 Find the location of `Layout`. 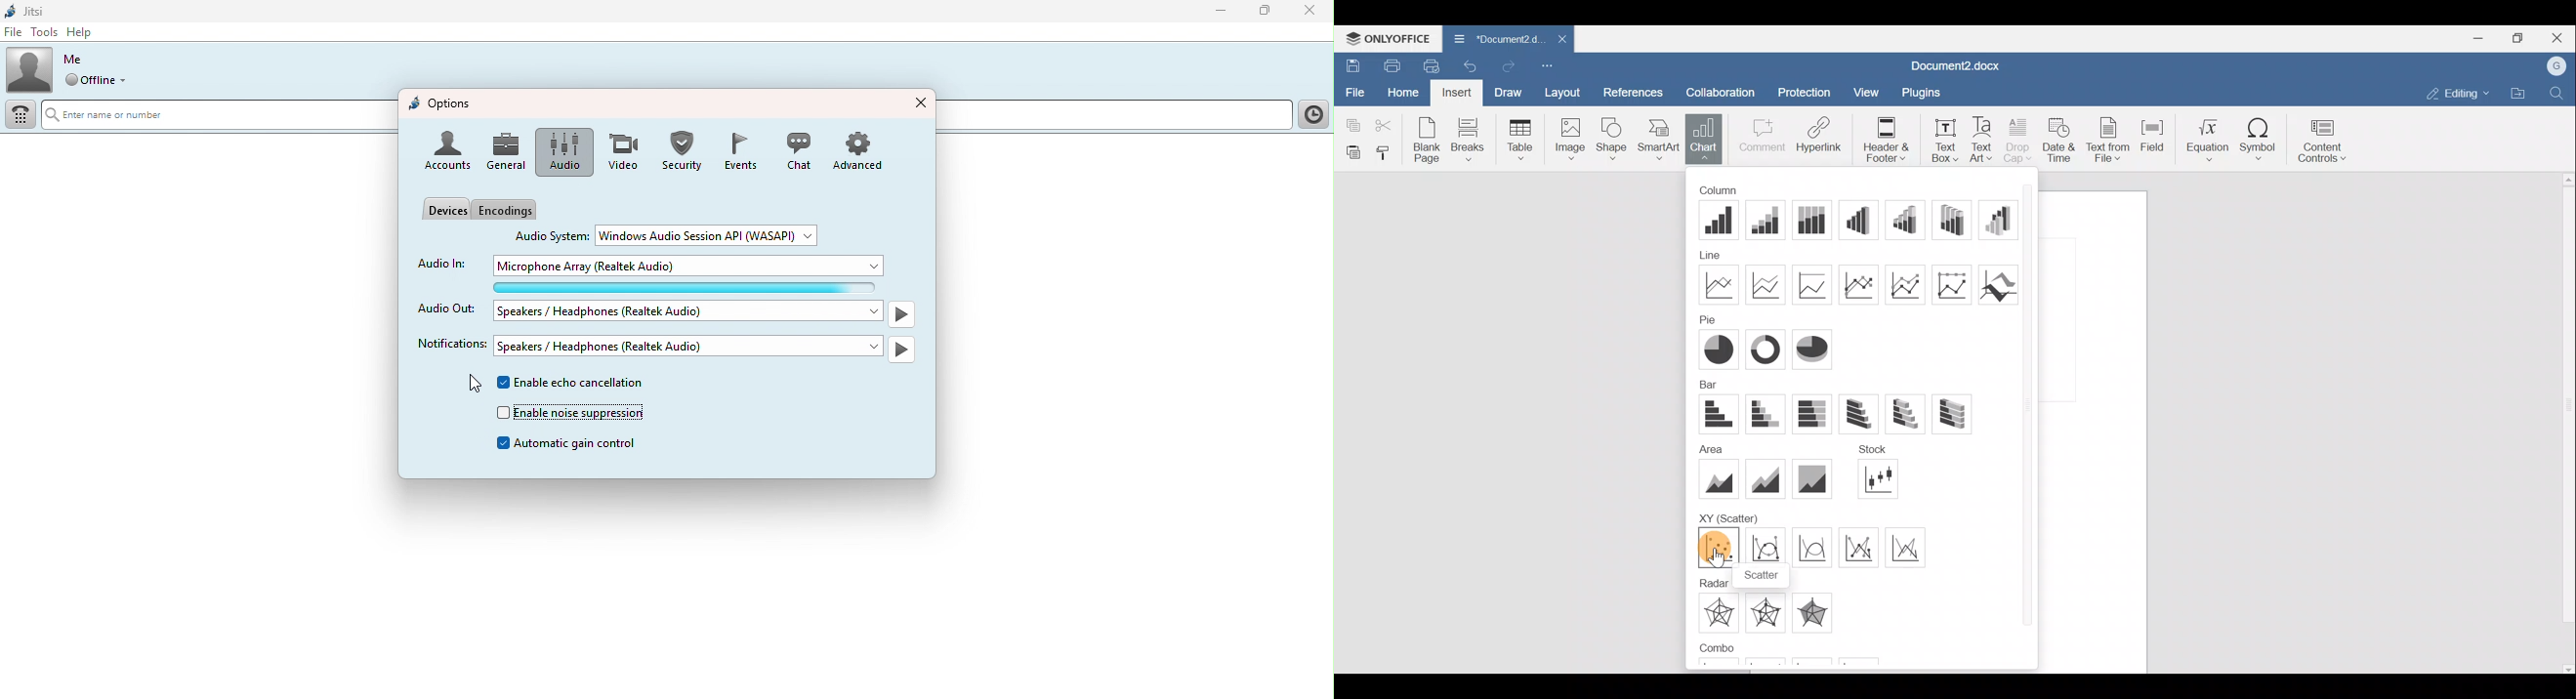

Layout is located at coordinates (1563, 91).